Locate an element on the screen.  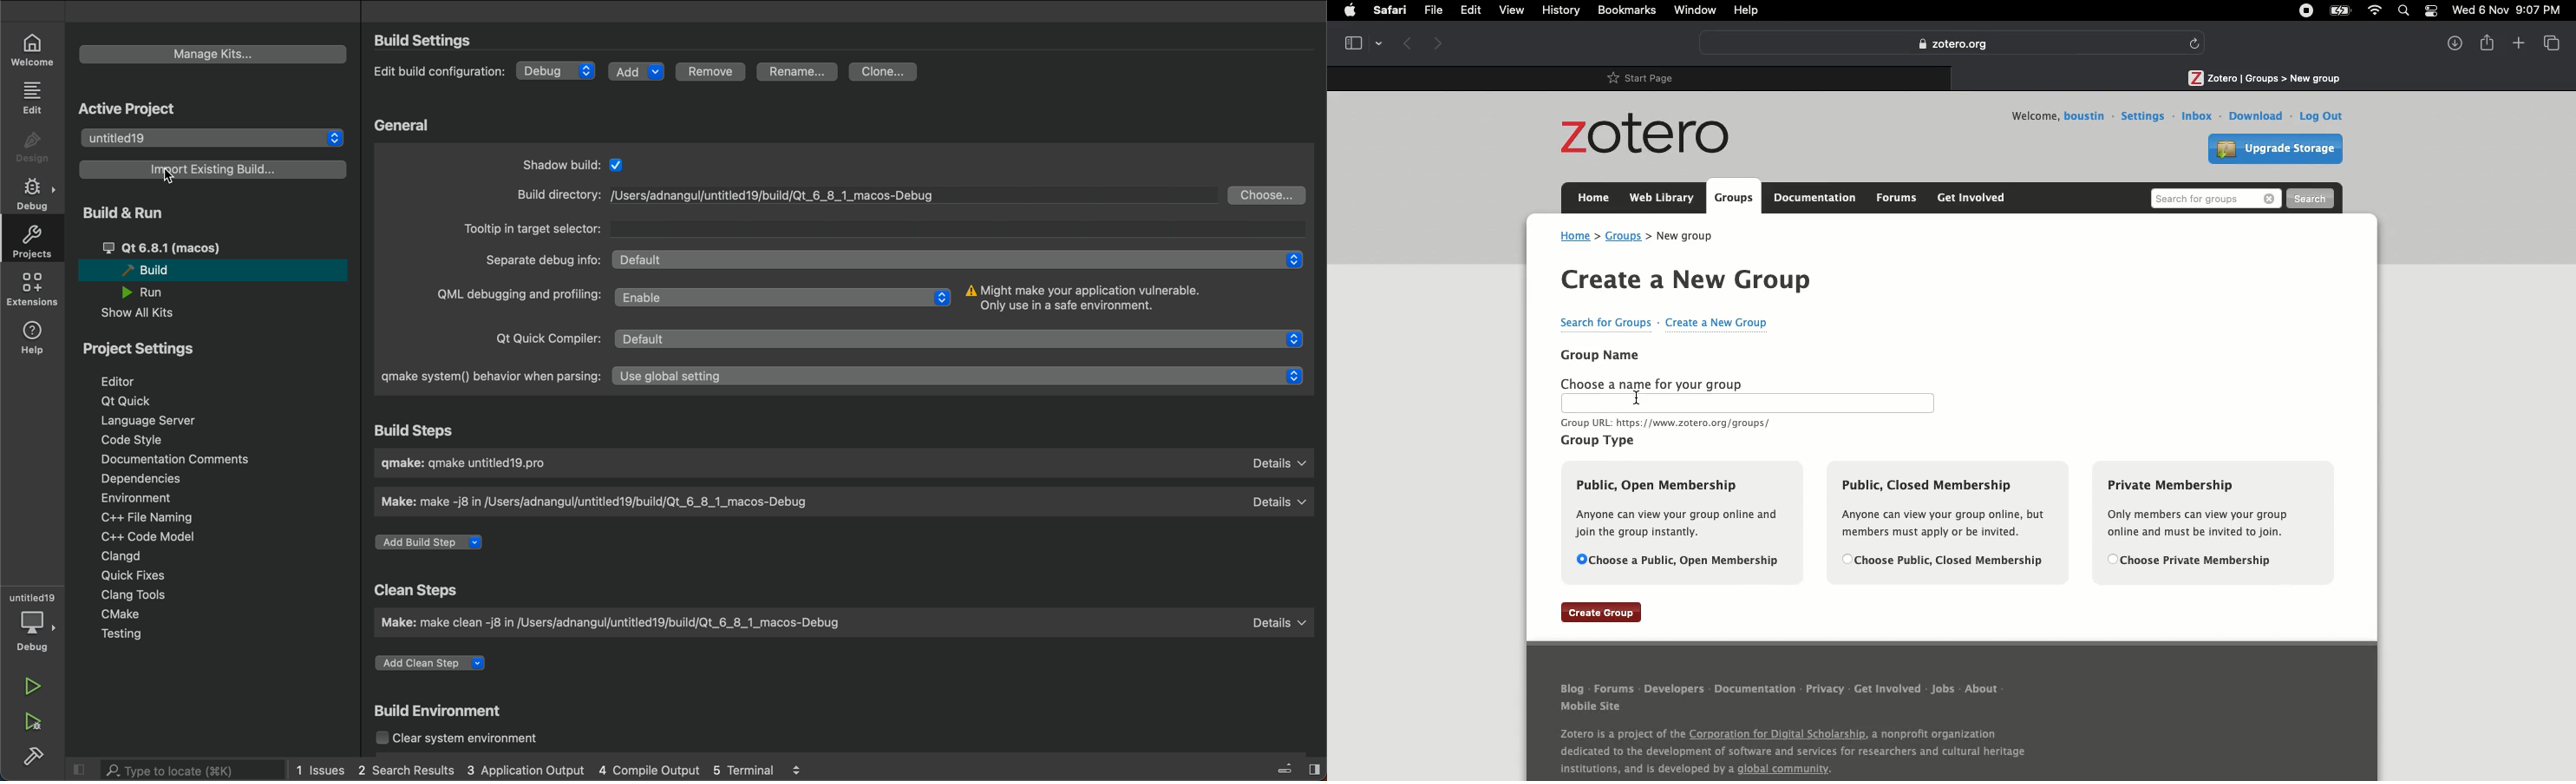
code style is located at coordinates (136, 440).